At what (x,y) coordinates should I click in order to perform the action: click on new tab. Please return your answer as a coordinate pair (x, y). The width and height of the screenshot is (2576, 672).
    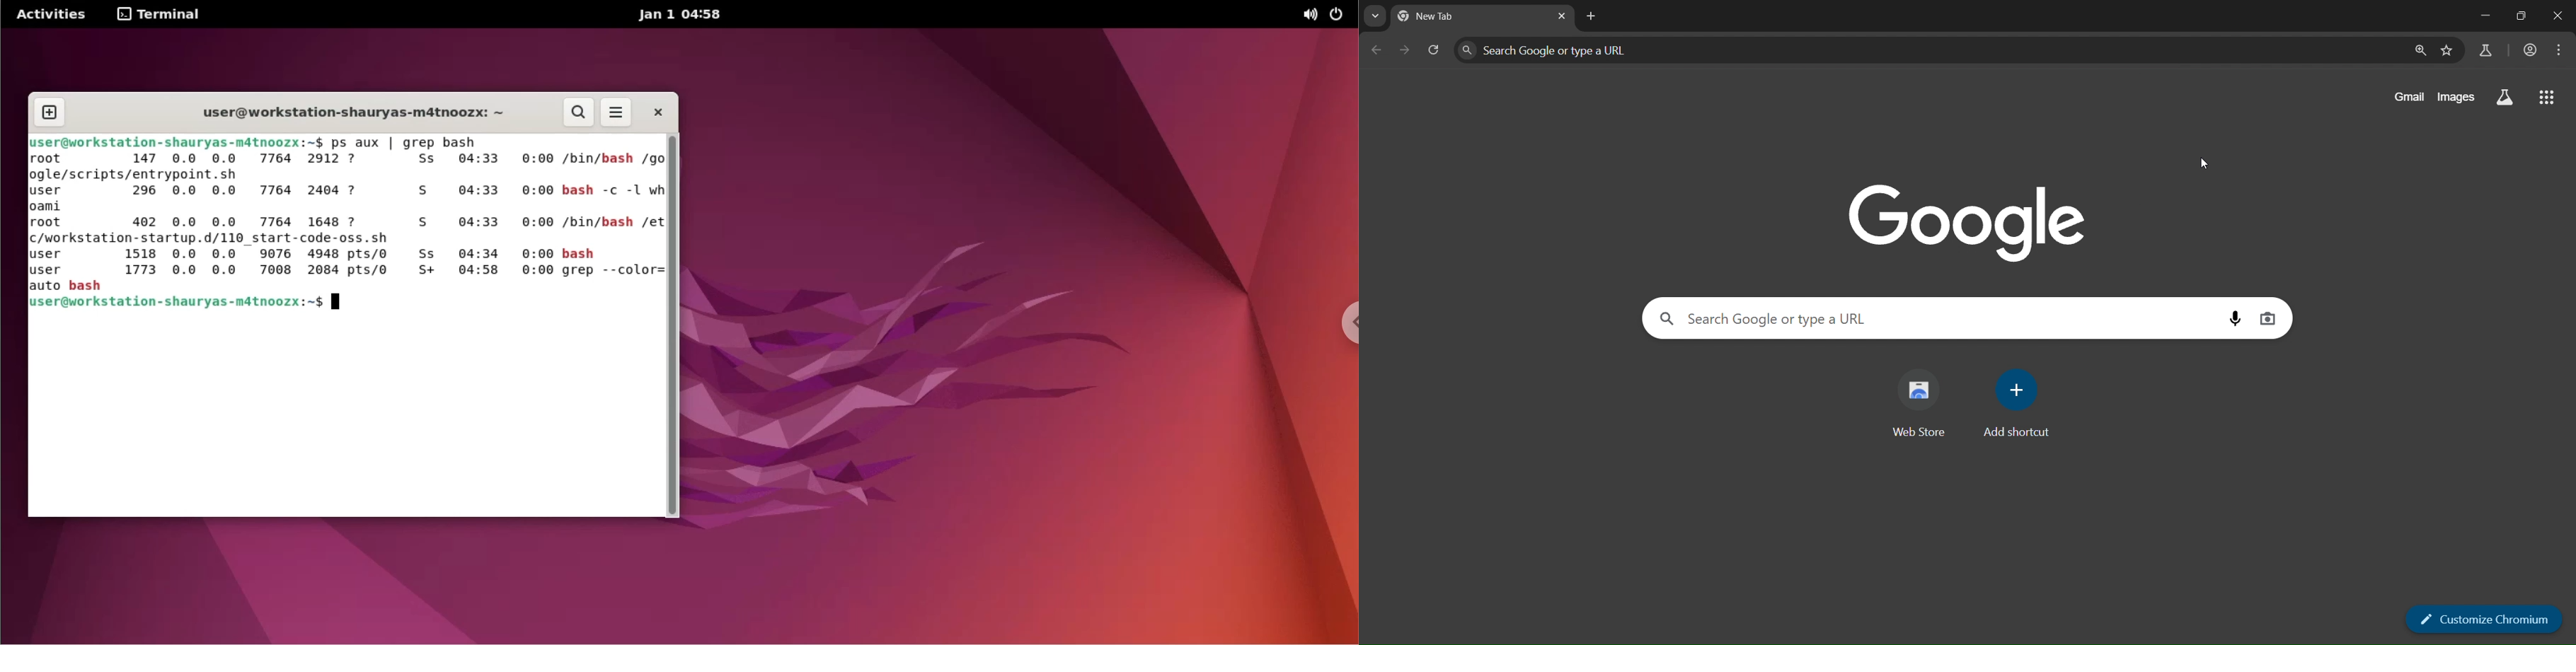
    Looking at the image, I should click on (1592, 16).